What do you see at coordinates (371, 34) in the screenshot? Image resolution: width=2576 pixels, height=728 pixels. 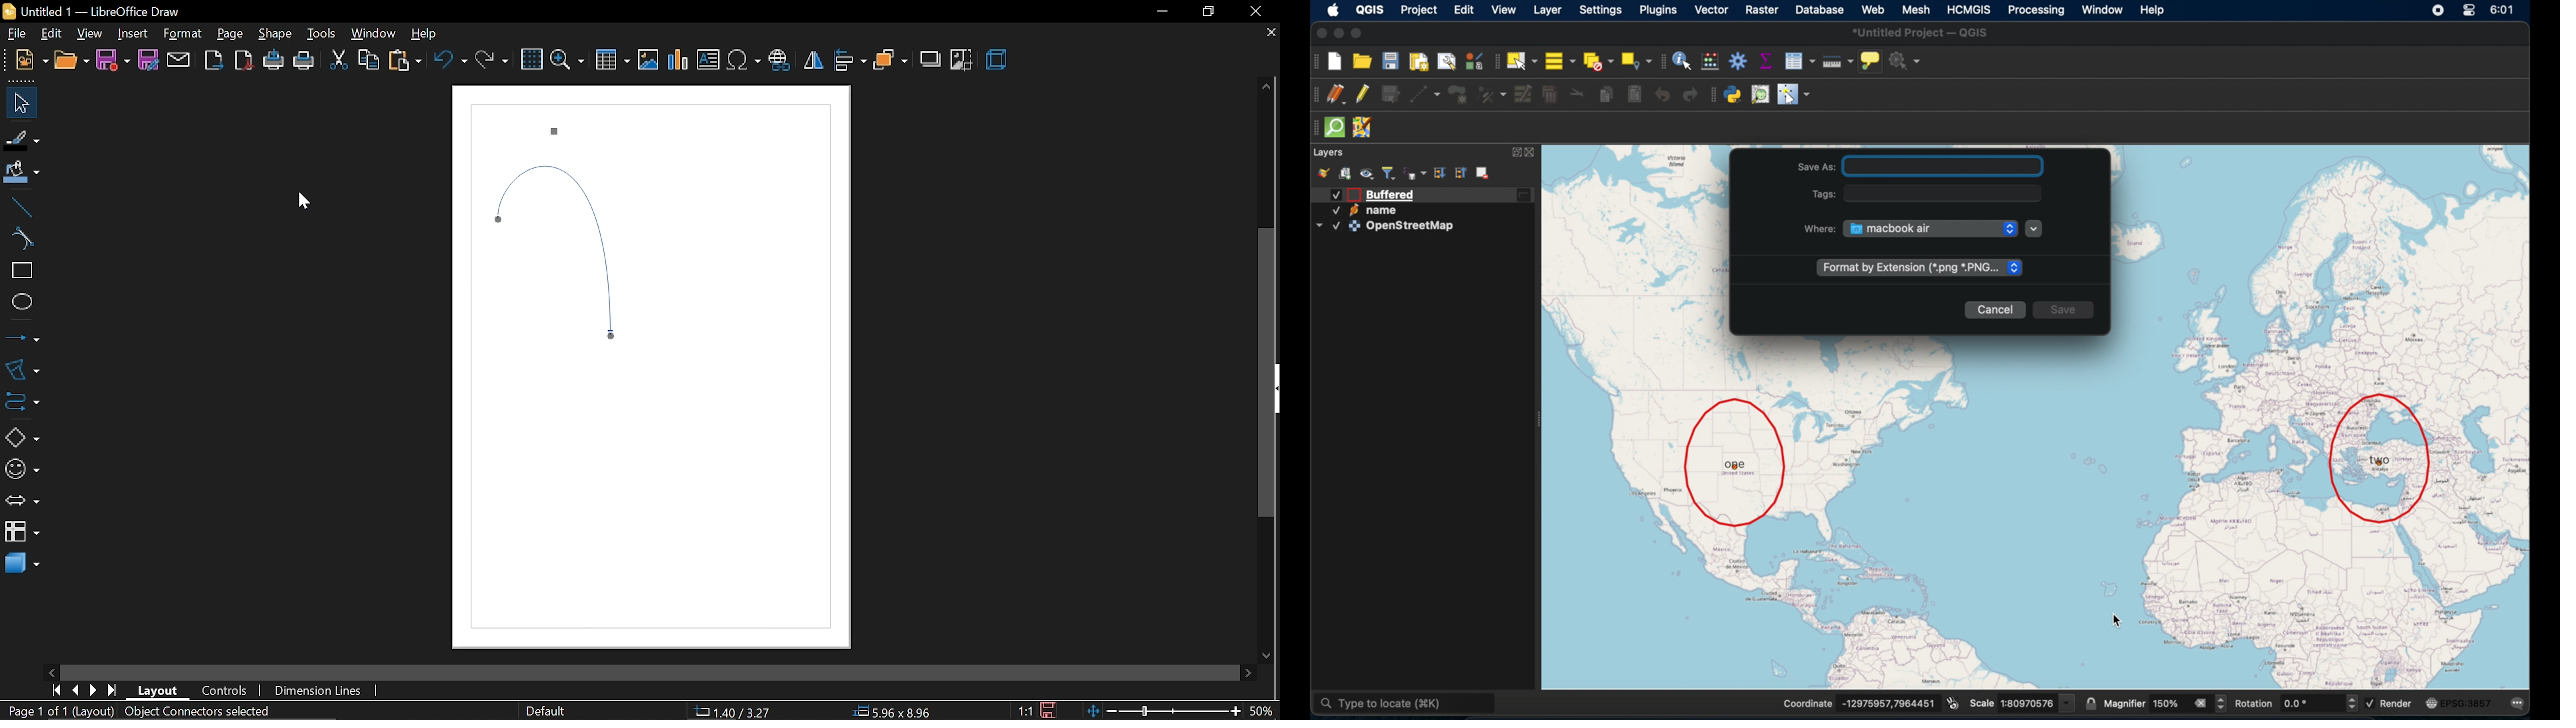 I see `window` at bounding box center [371, 34].